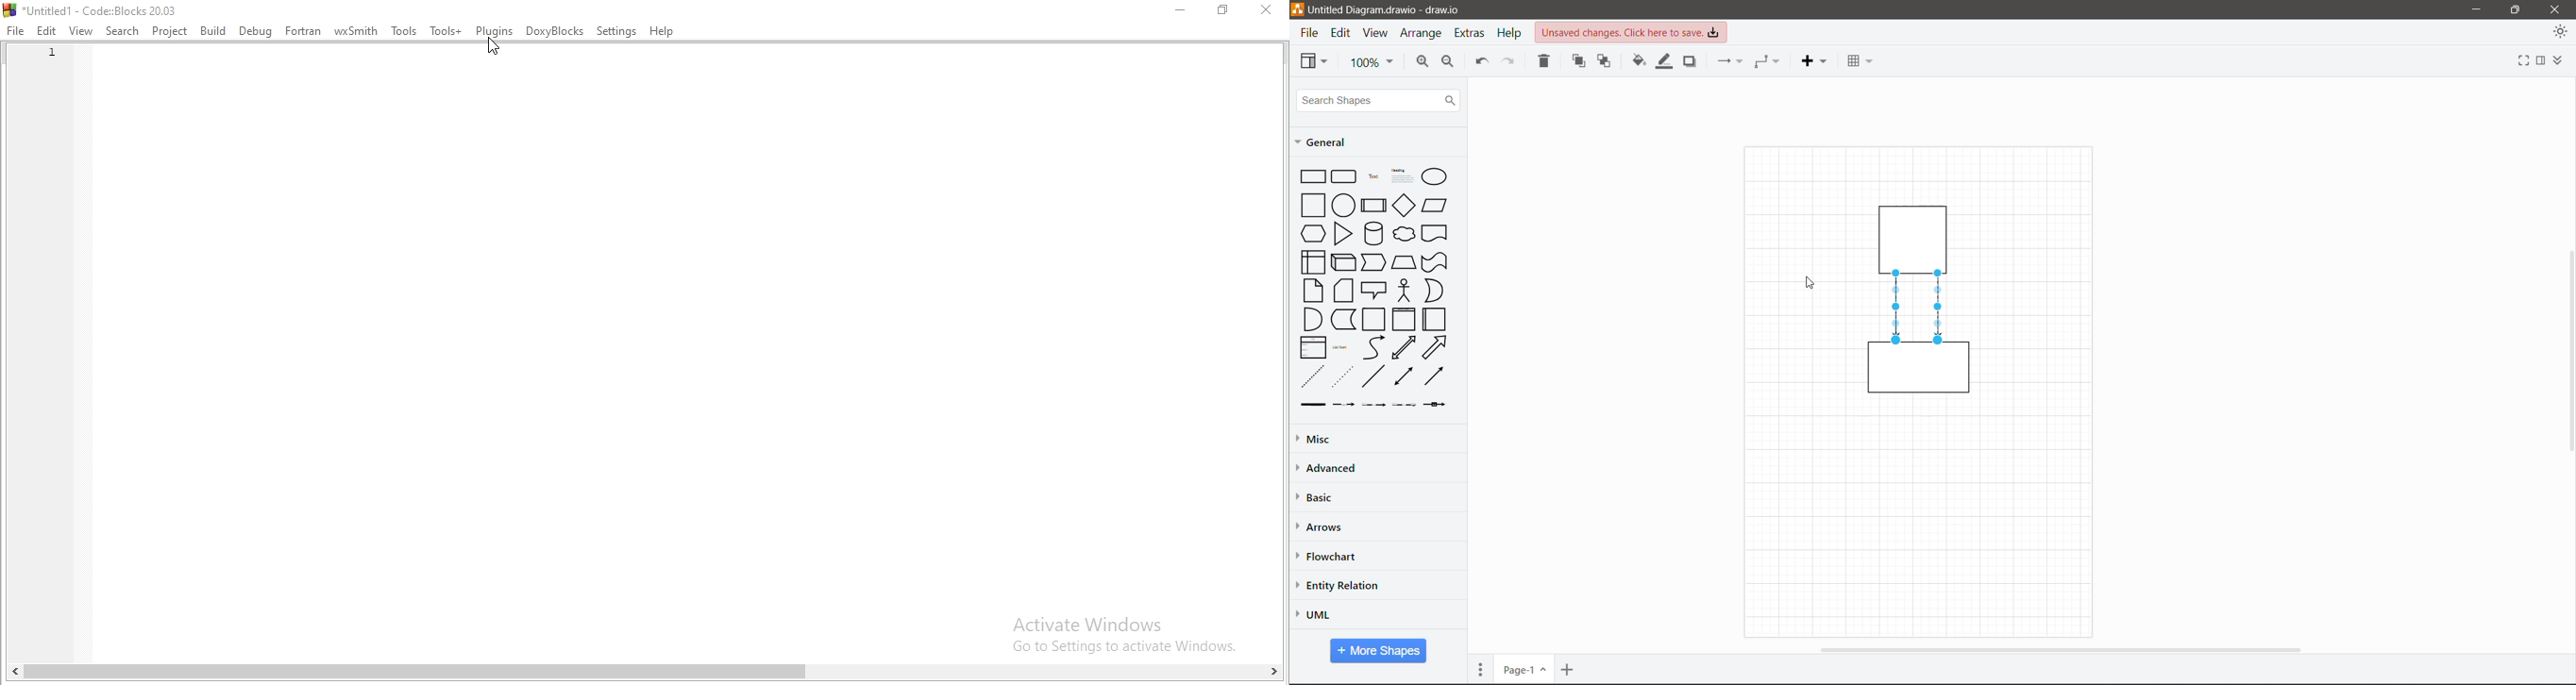 The height and width of the screenshot is (700, 2576). I want to click on Rounded Rectangle, so click(1344, 176).